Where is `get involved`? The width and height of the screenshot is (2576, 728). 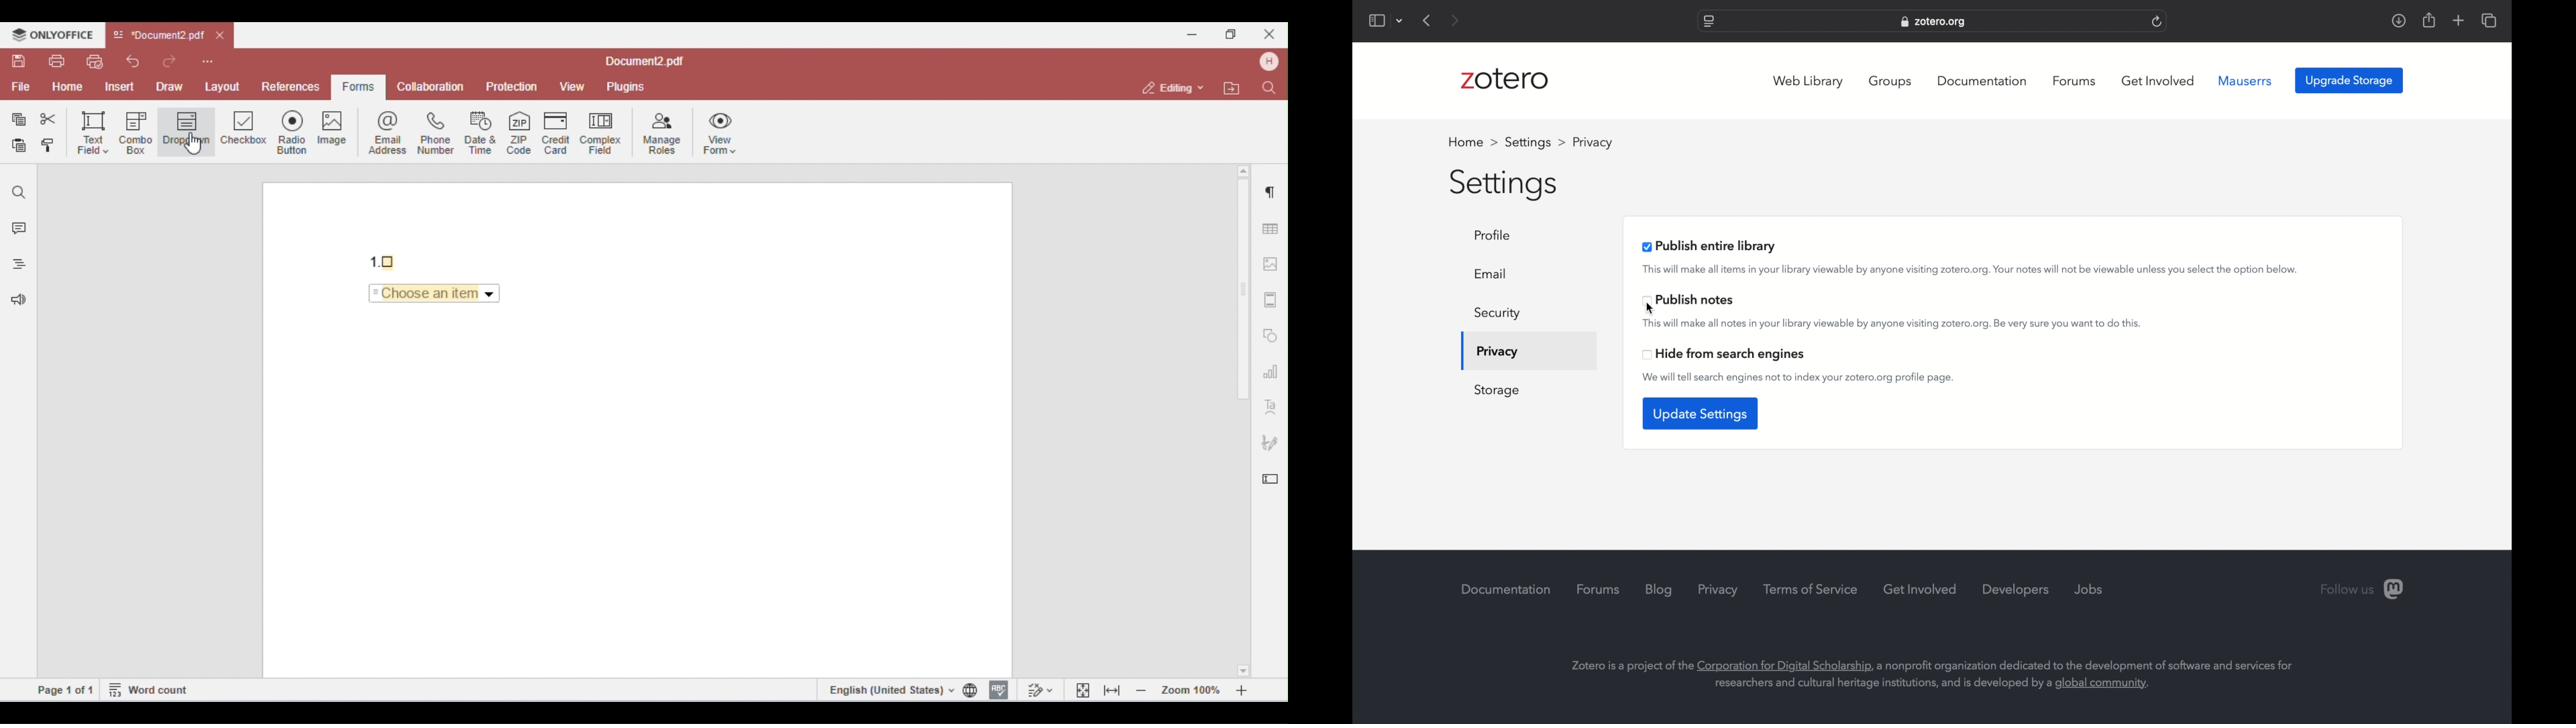 get involved is located at coordinates (1921, 589).